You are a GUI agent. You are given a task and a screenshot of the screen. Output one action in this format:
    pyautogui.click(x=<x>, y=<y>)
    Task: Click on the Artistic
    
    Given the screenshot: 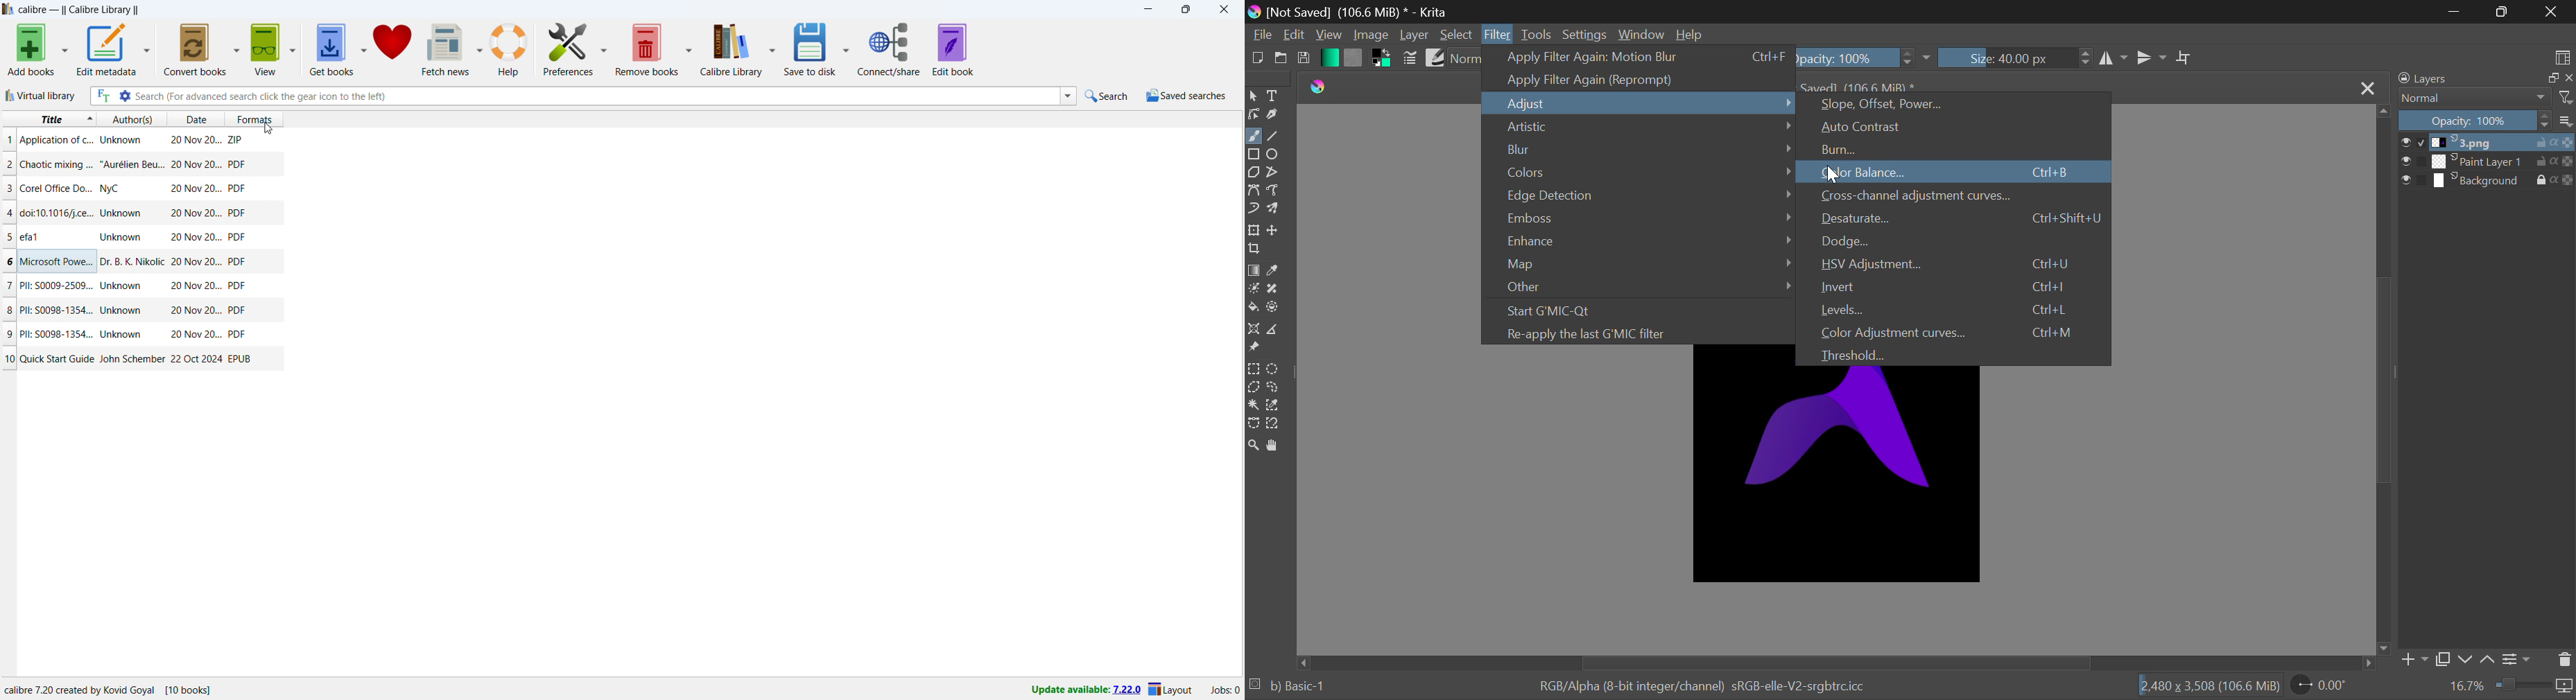 What is the action you would take?
    pyautogui.click(x=1644, y=129)
    